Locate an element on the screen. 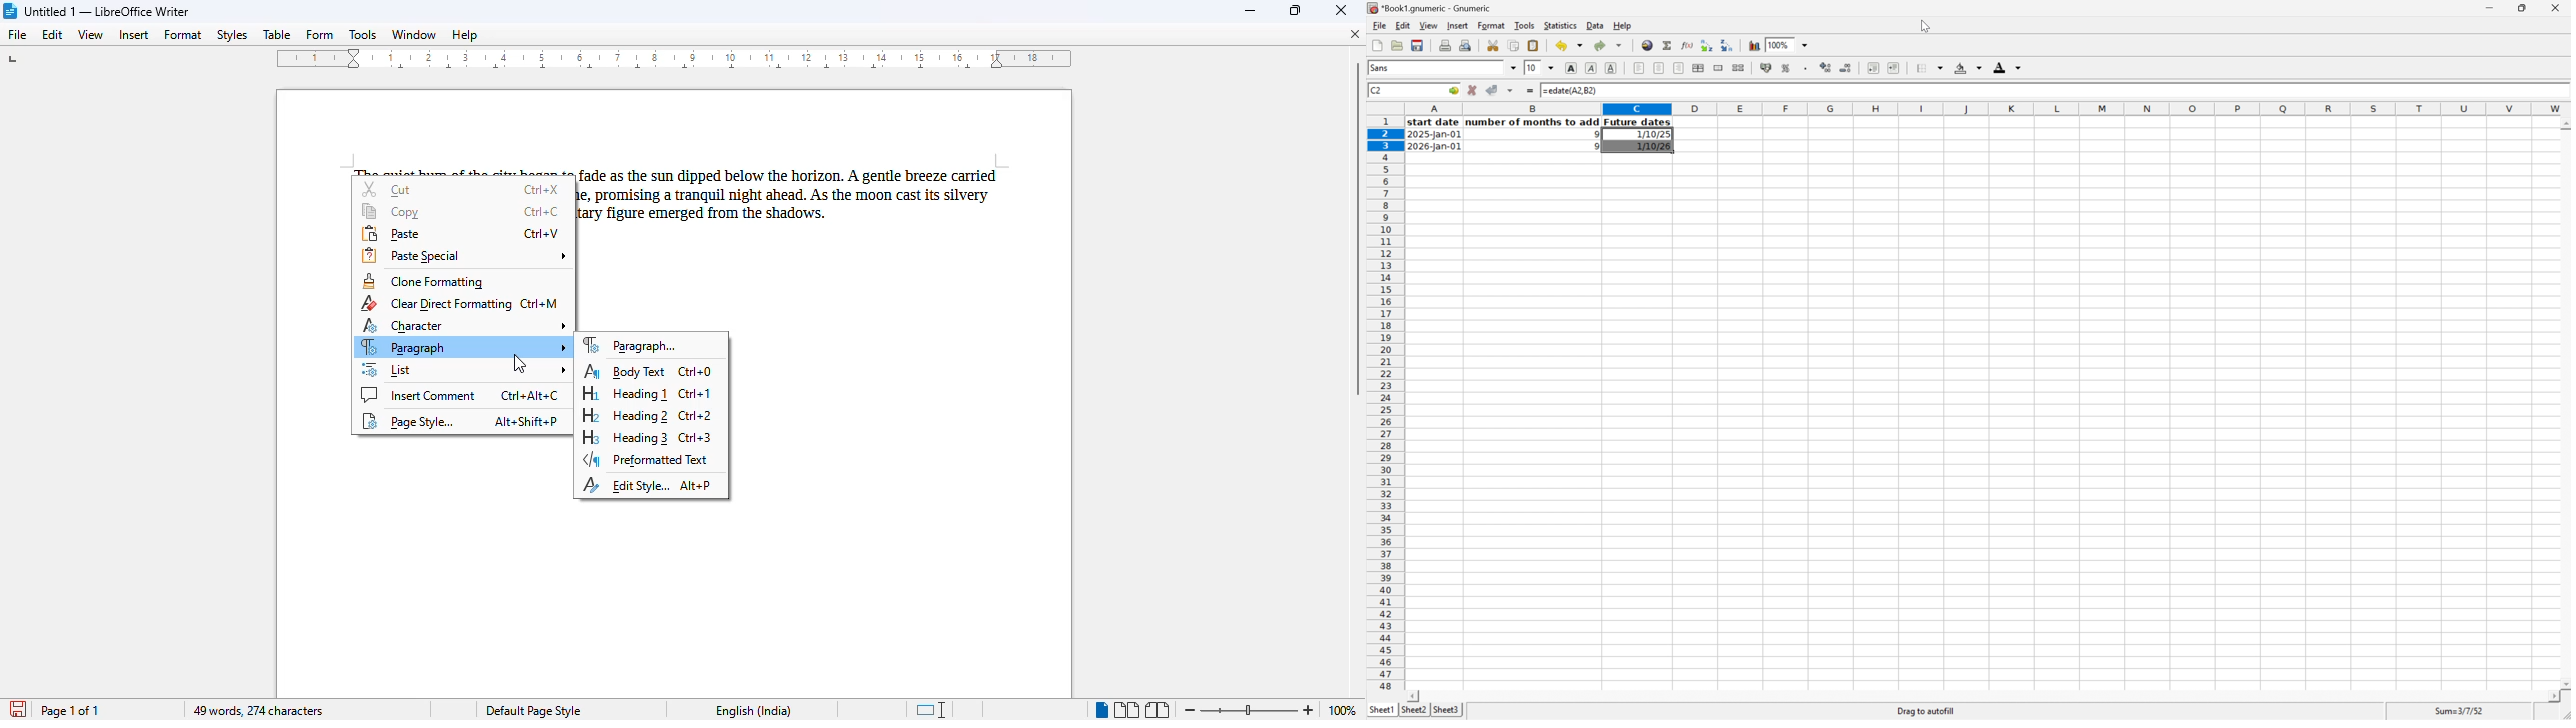  clone formatting is located at coordinates (426, 281).